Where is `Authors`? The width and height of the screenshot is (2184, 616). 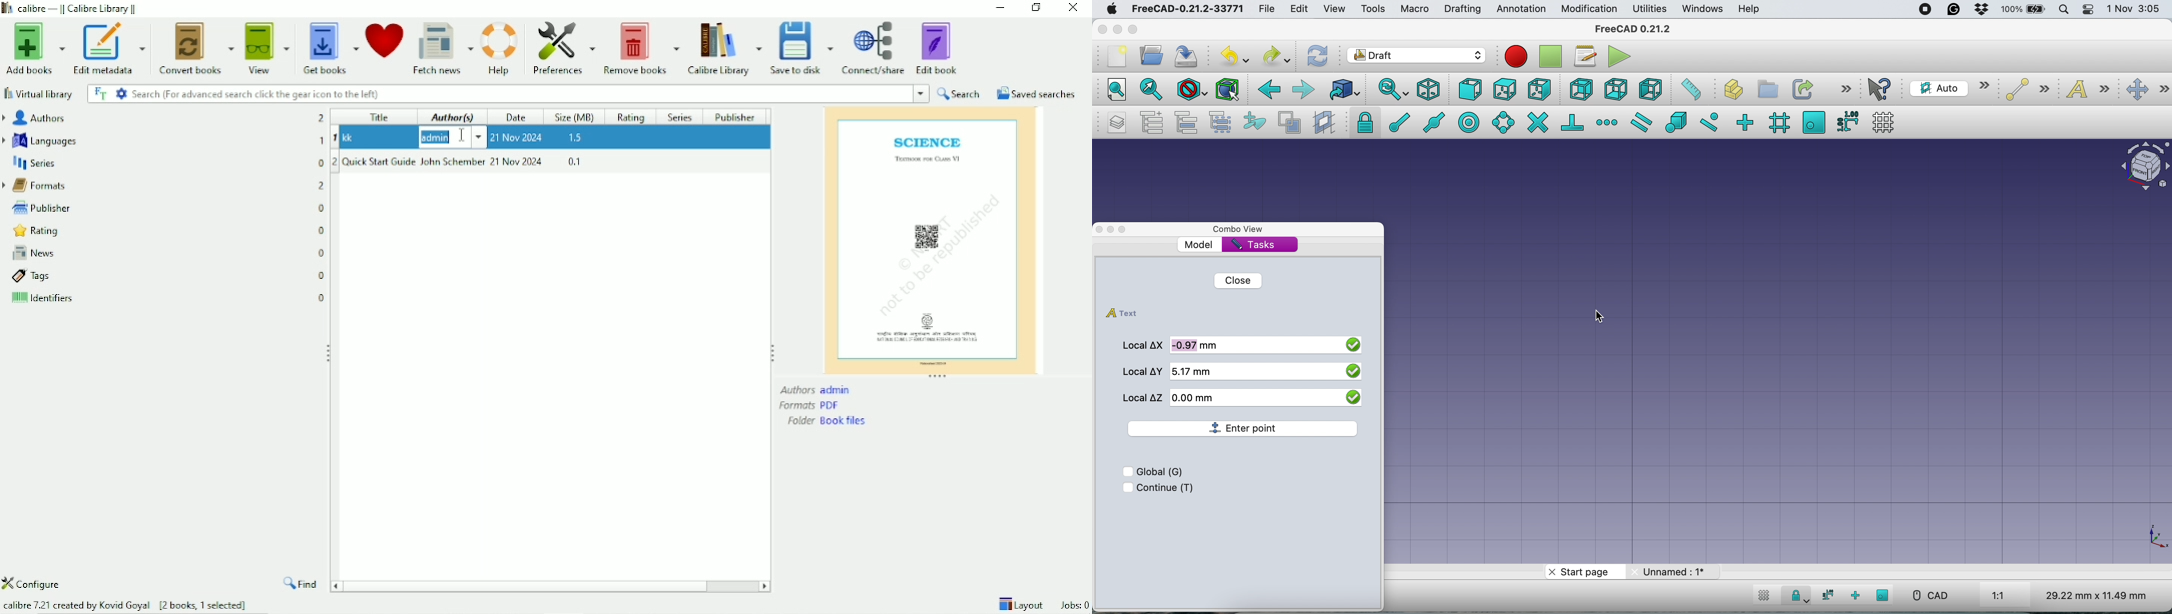 Authors is located at coordinates (165, 118).